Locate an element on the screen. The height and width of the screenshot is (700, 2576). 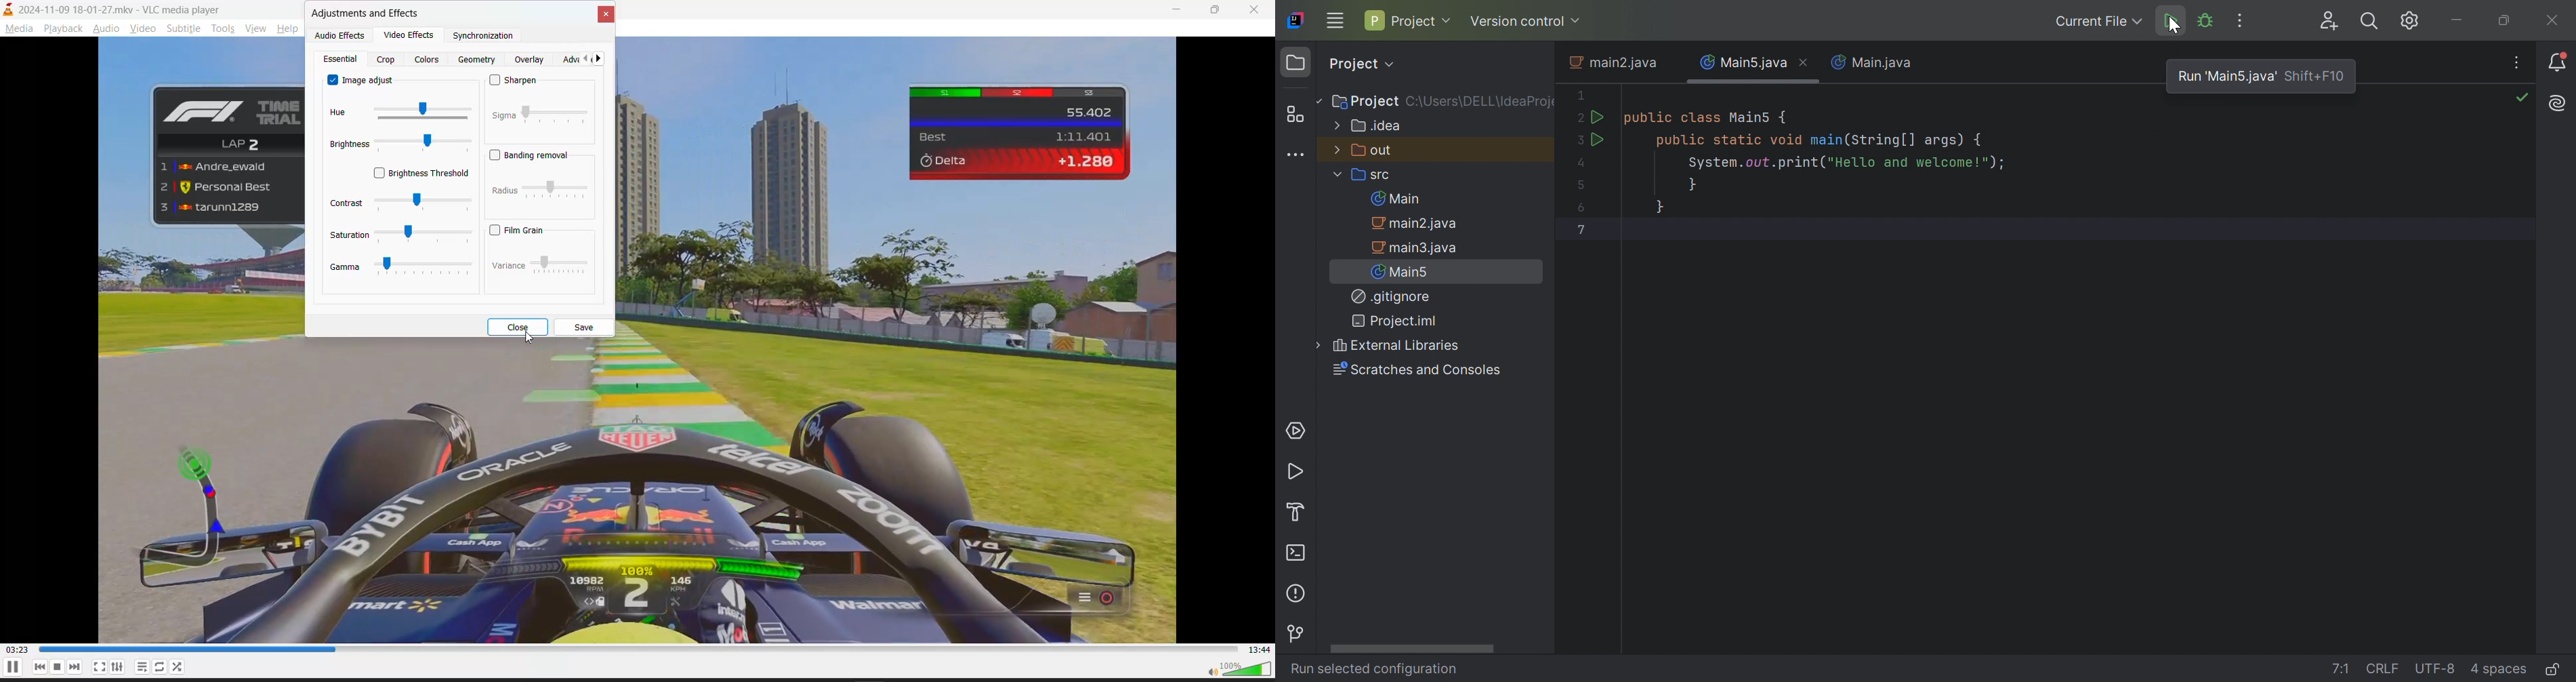
Problems is located at coordinates (1297, 594).